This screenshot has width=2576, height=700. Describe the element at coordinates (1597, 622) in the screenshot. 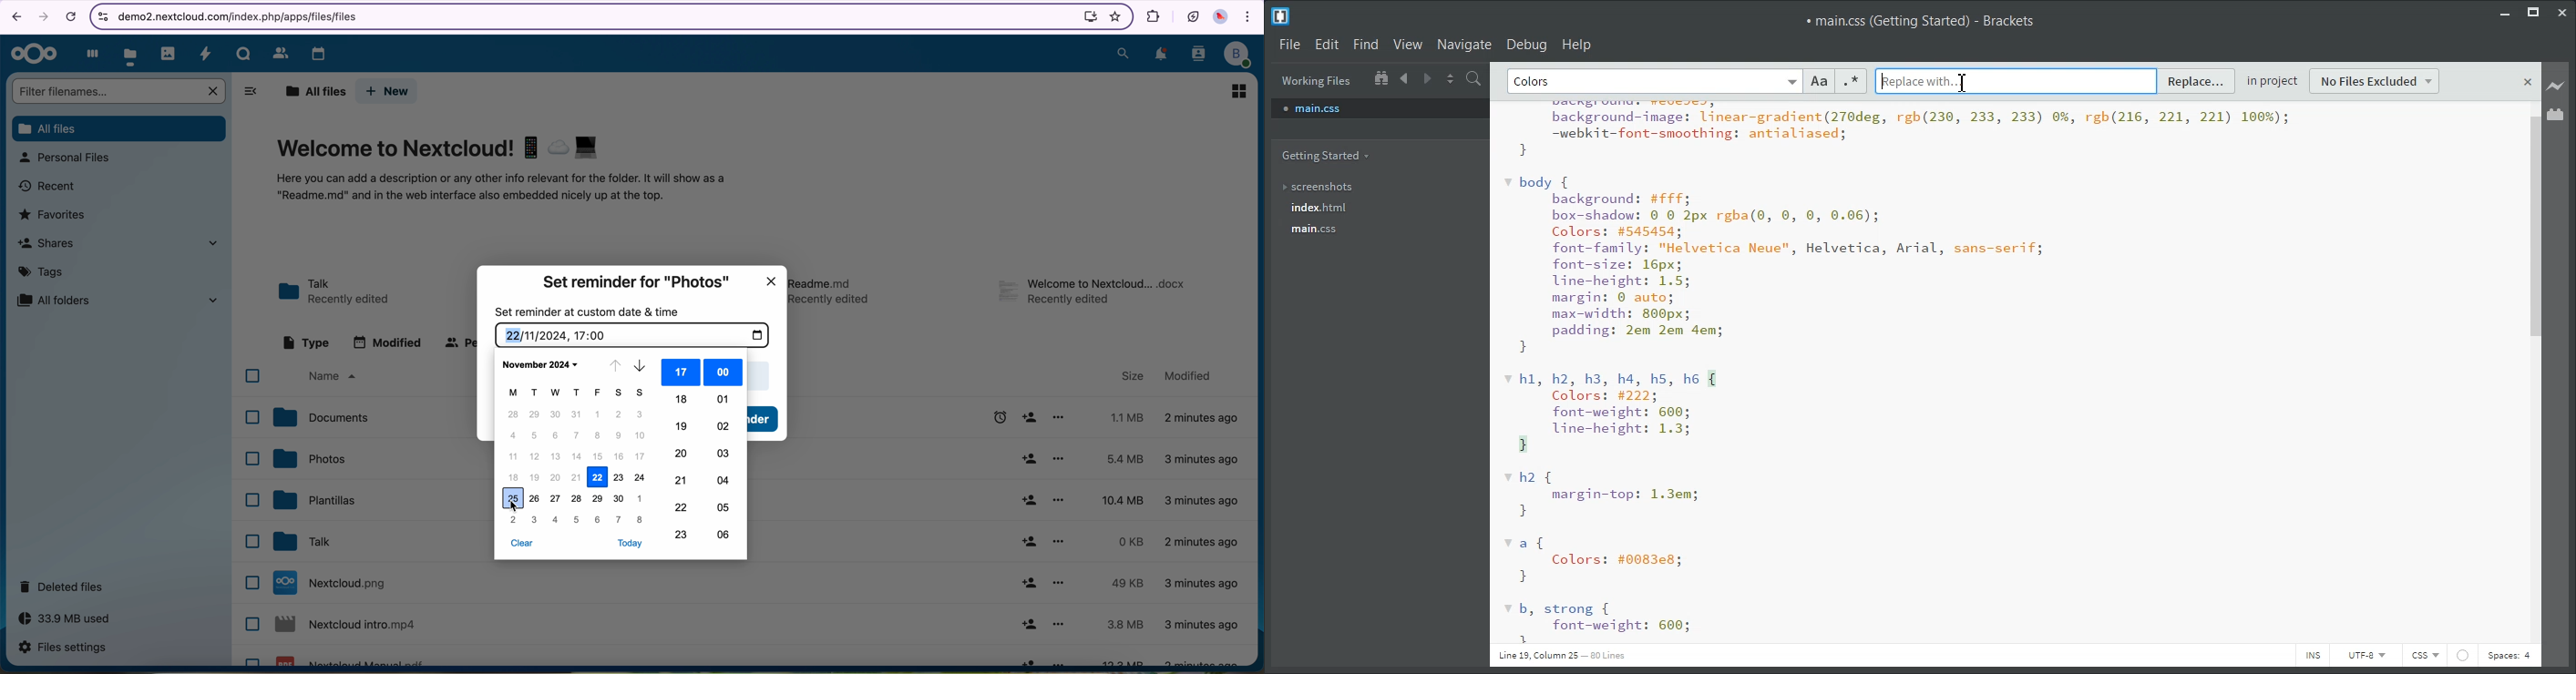

I see `b, strong {font-weight: 600;5}` at that location.